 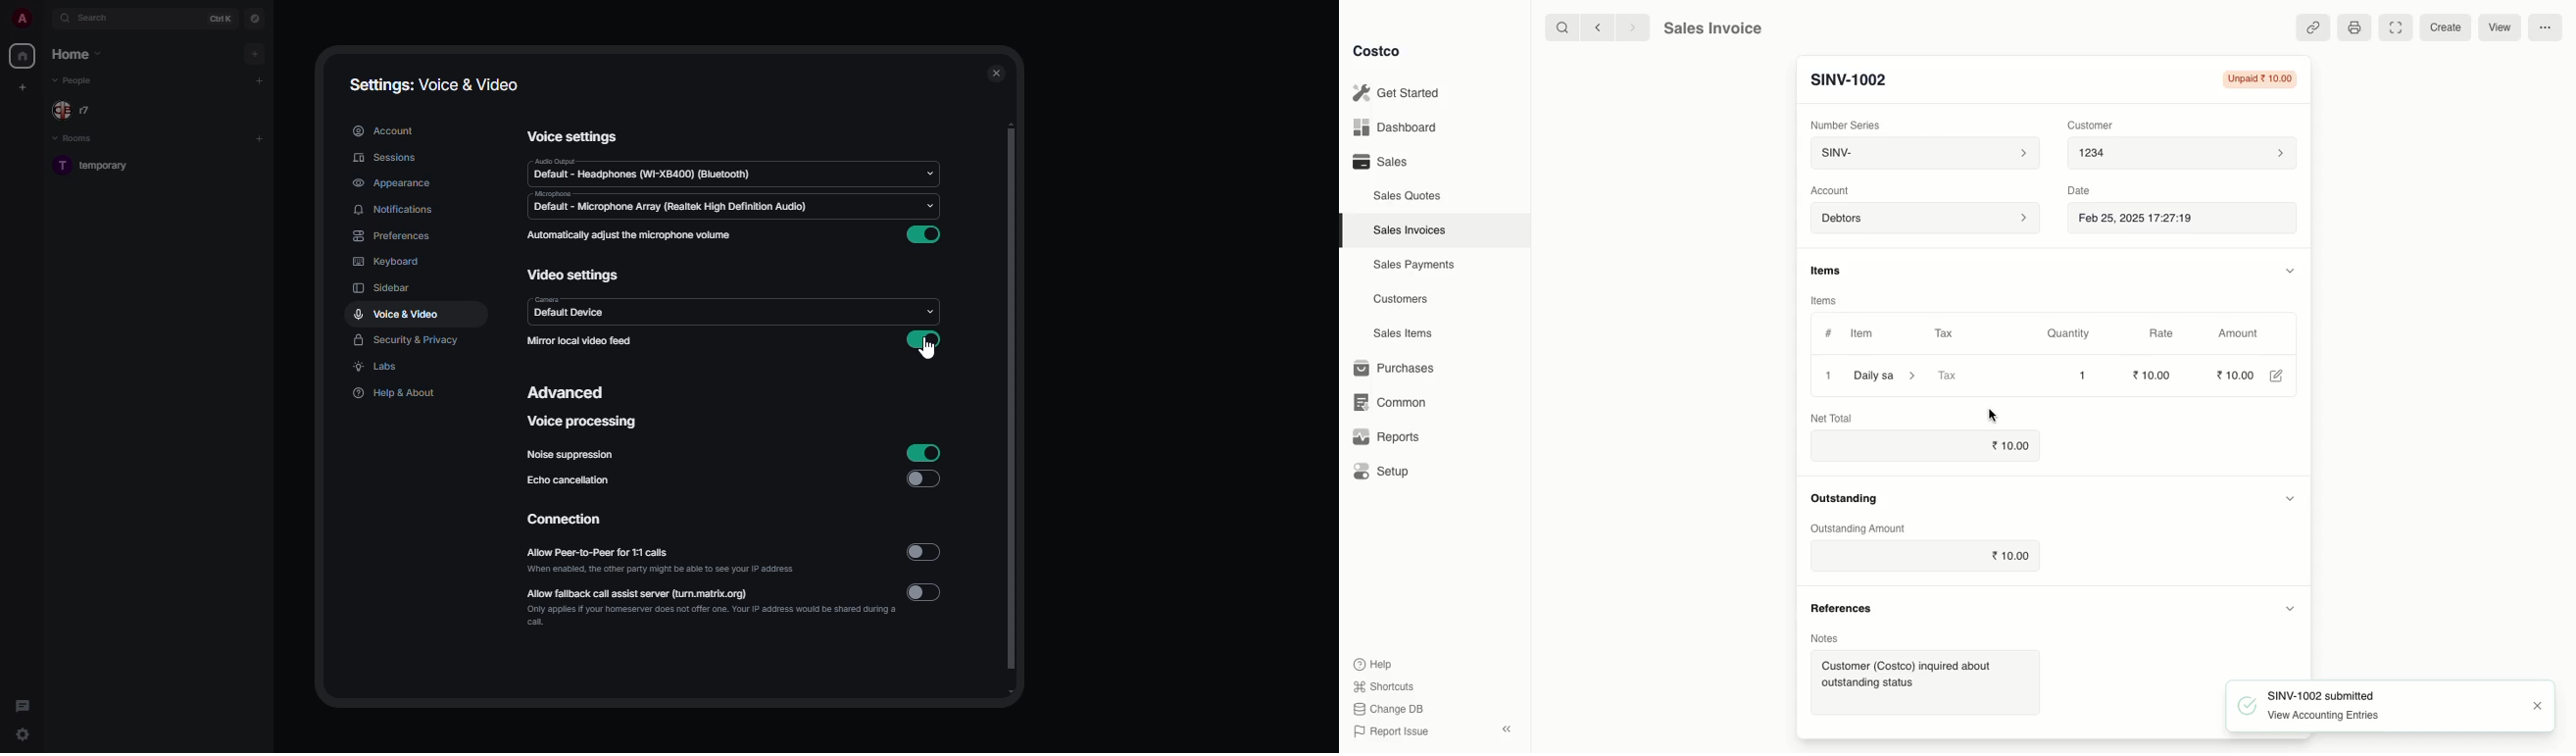 I want to click on Daily sa, so click(x=1888, y=375).